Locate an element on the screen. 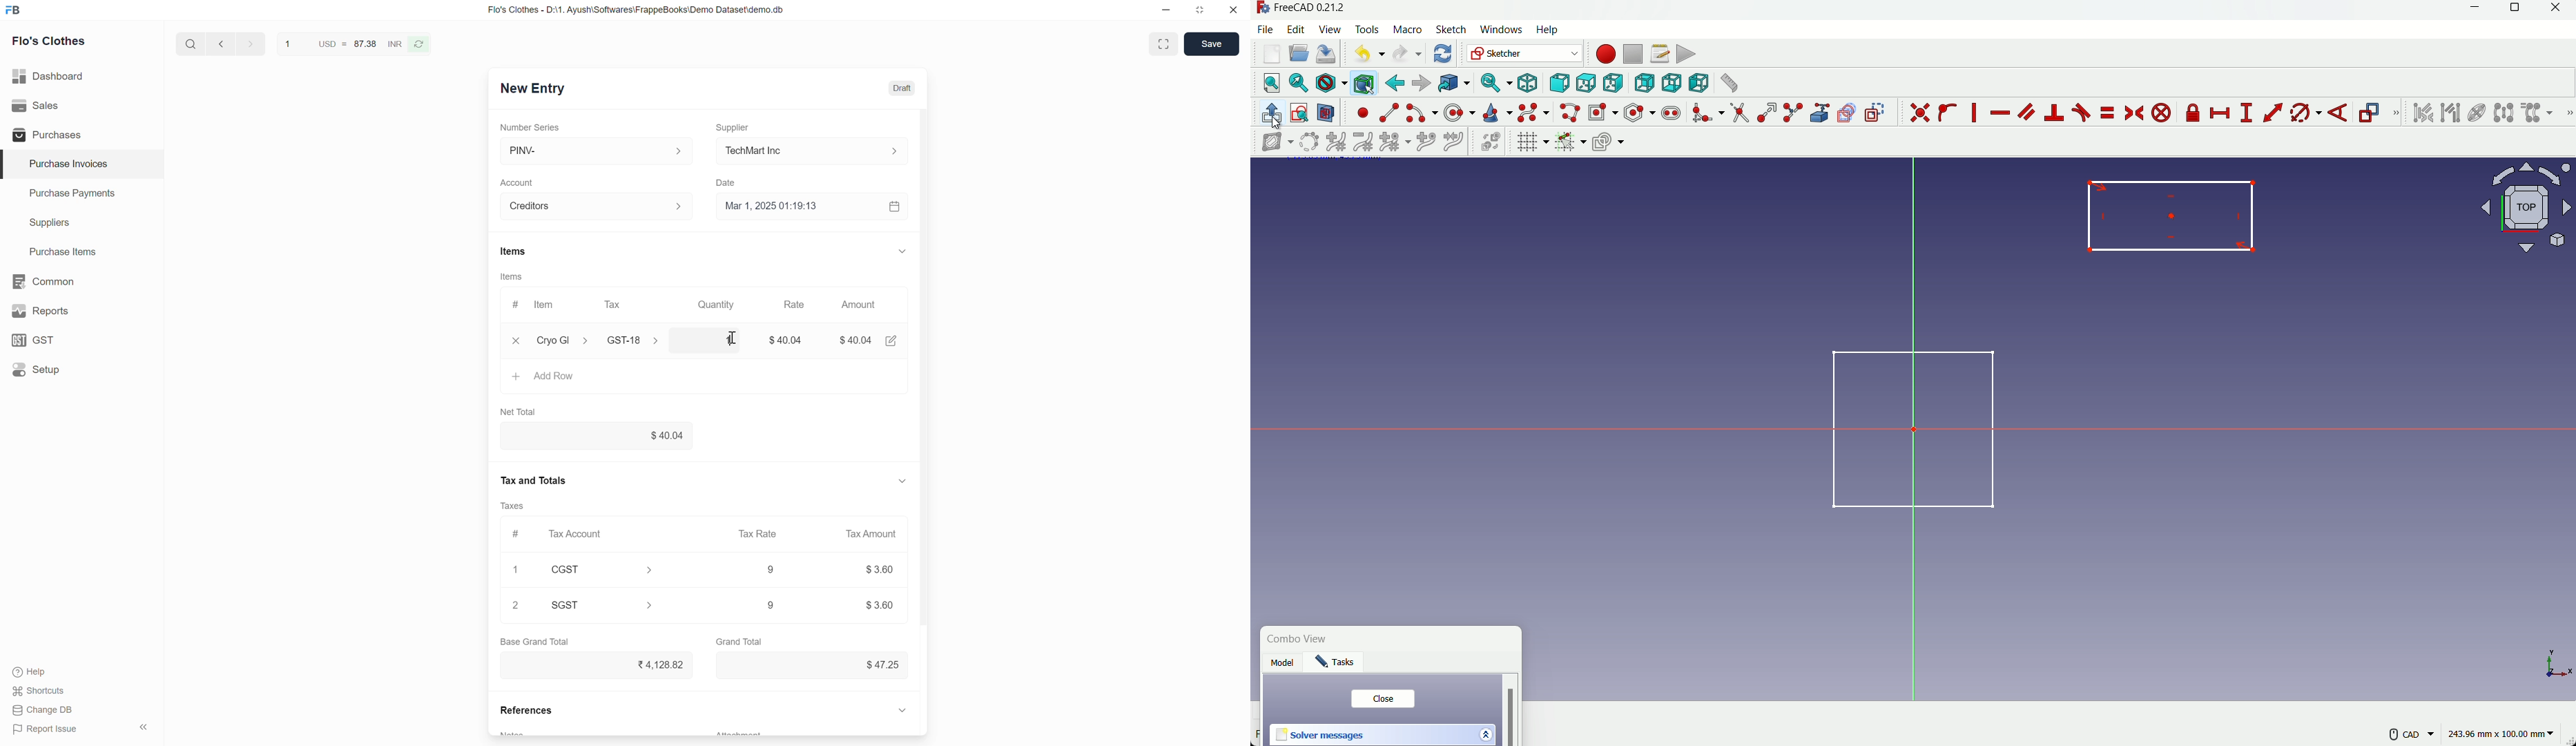 Image resolution: width=2576 pixels, height=756 pixels. macros setting is located at coordinates (1659, 54).